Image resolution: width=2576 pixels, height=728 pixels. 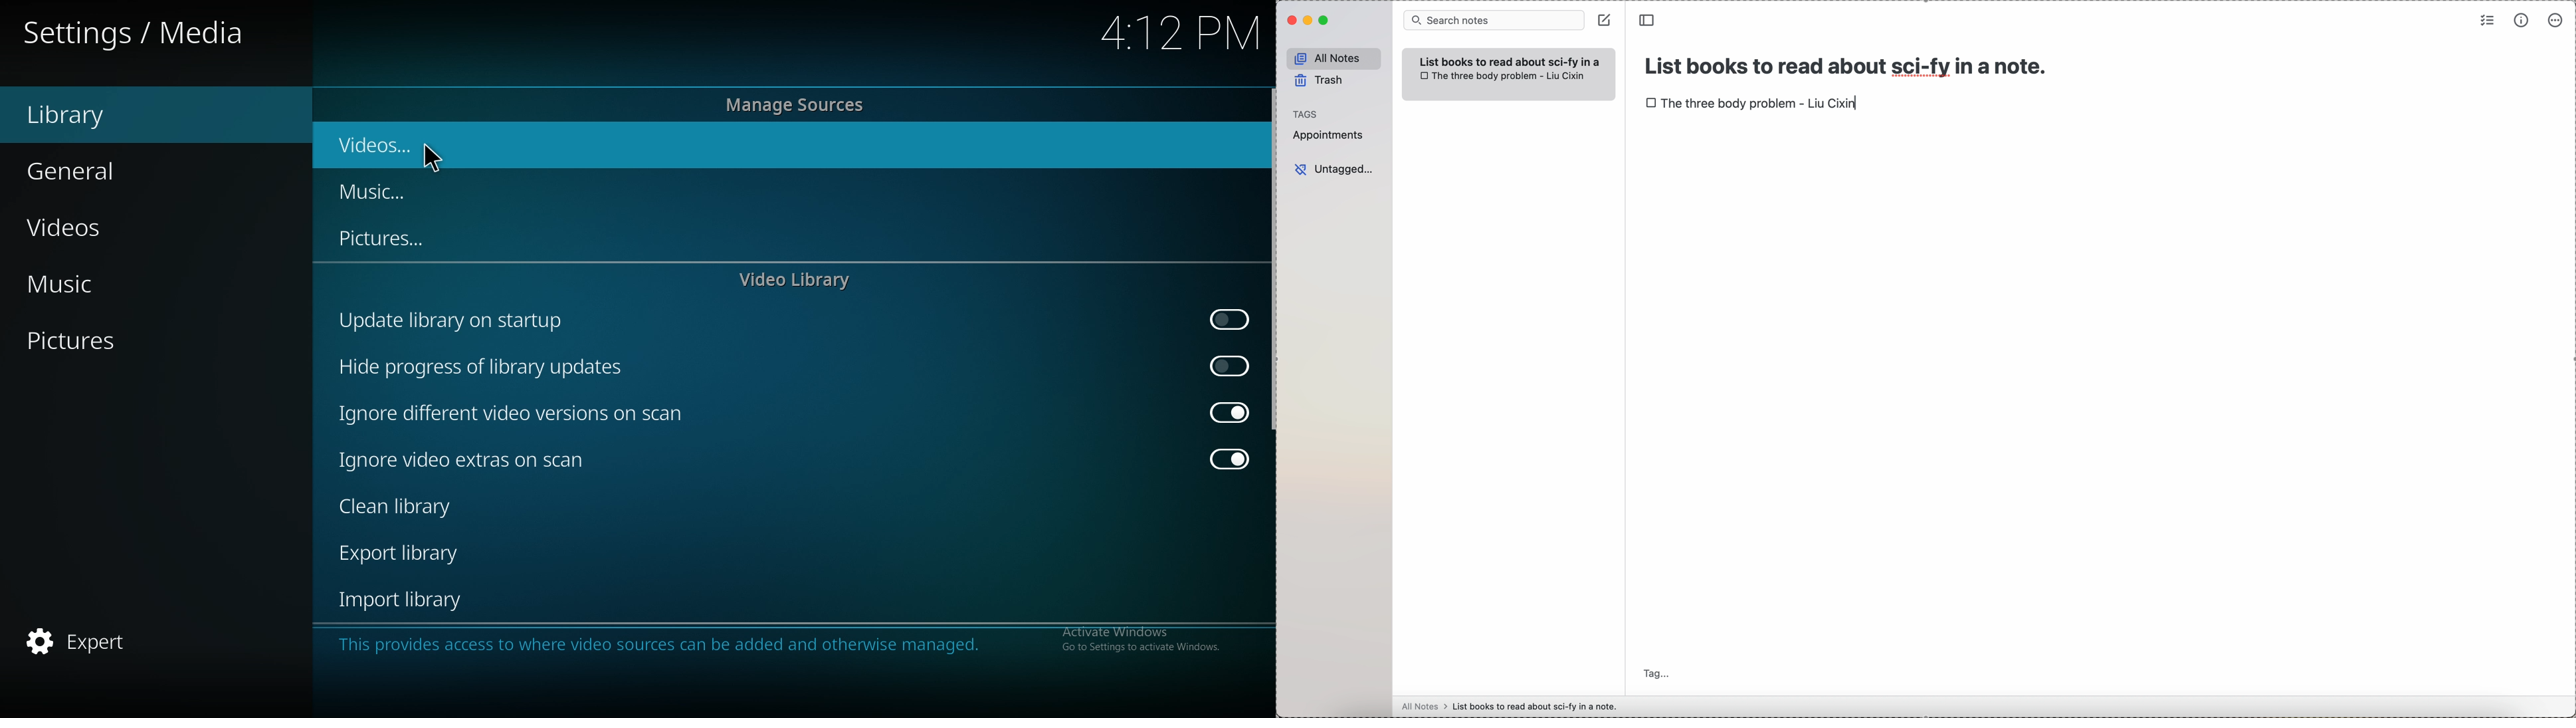 What do you see at coordinates (1648, 19) in the screenshot?
I see `toggle sidebar` at bounding box center [1648, 19].